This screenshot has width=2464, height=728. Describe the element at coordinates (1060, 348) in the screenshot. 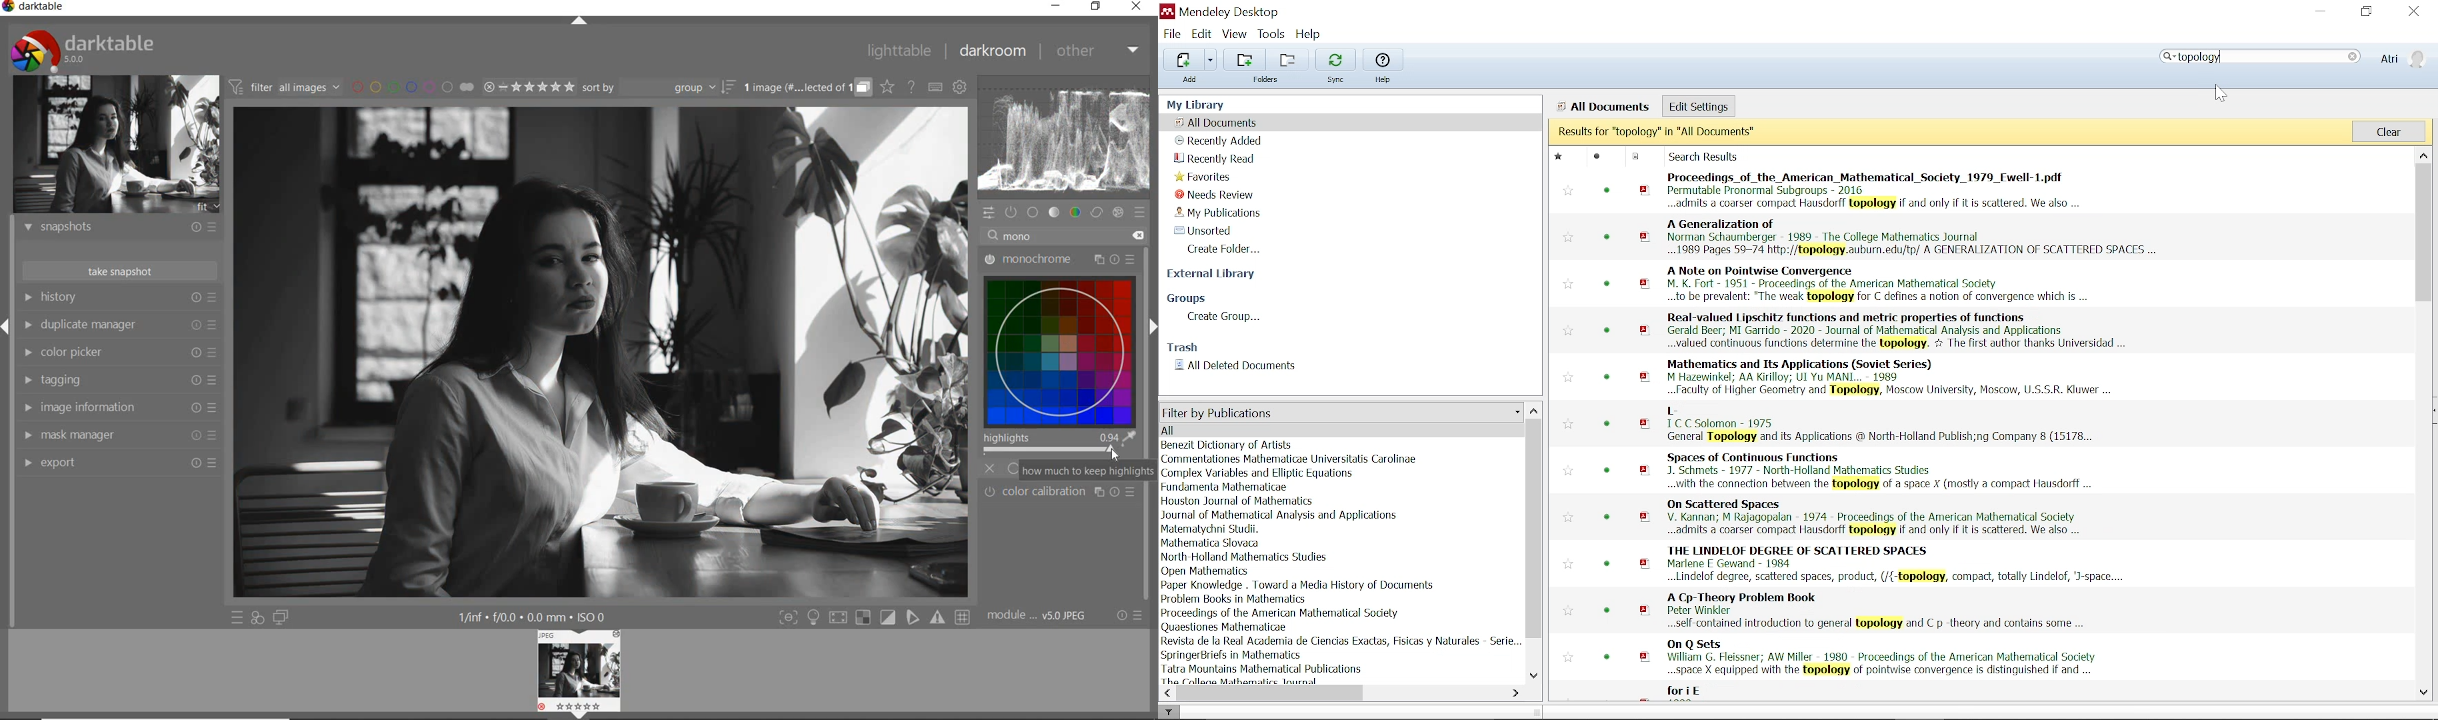

I see `virtual color map` at that location.